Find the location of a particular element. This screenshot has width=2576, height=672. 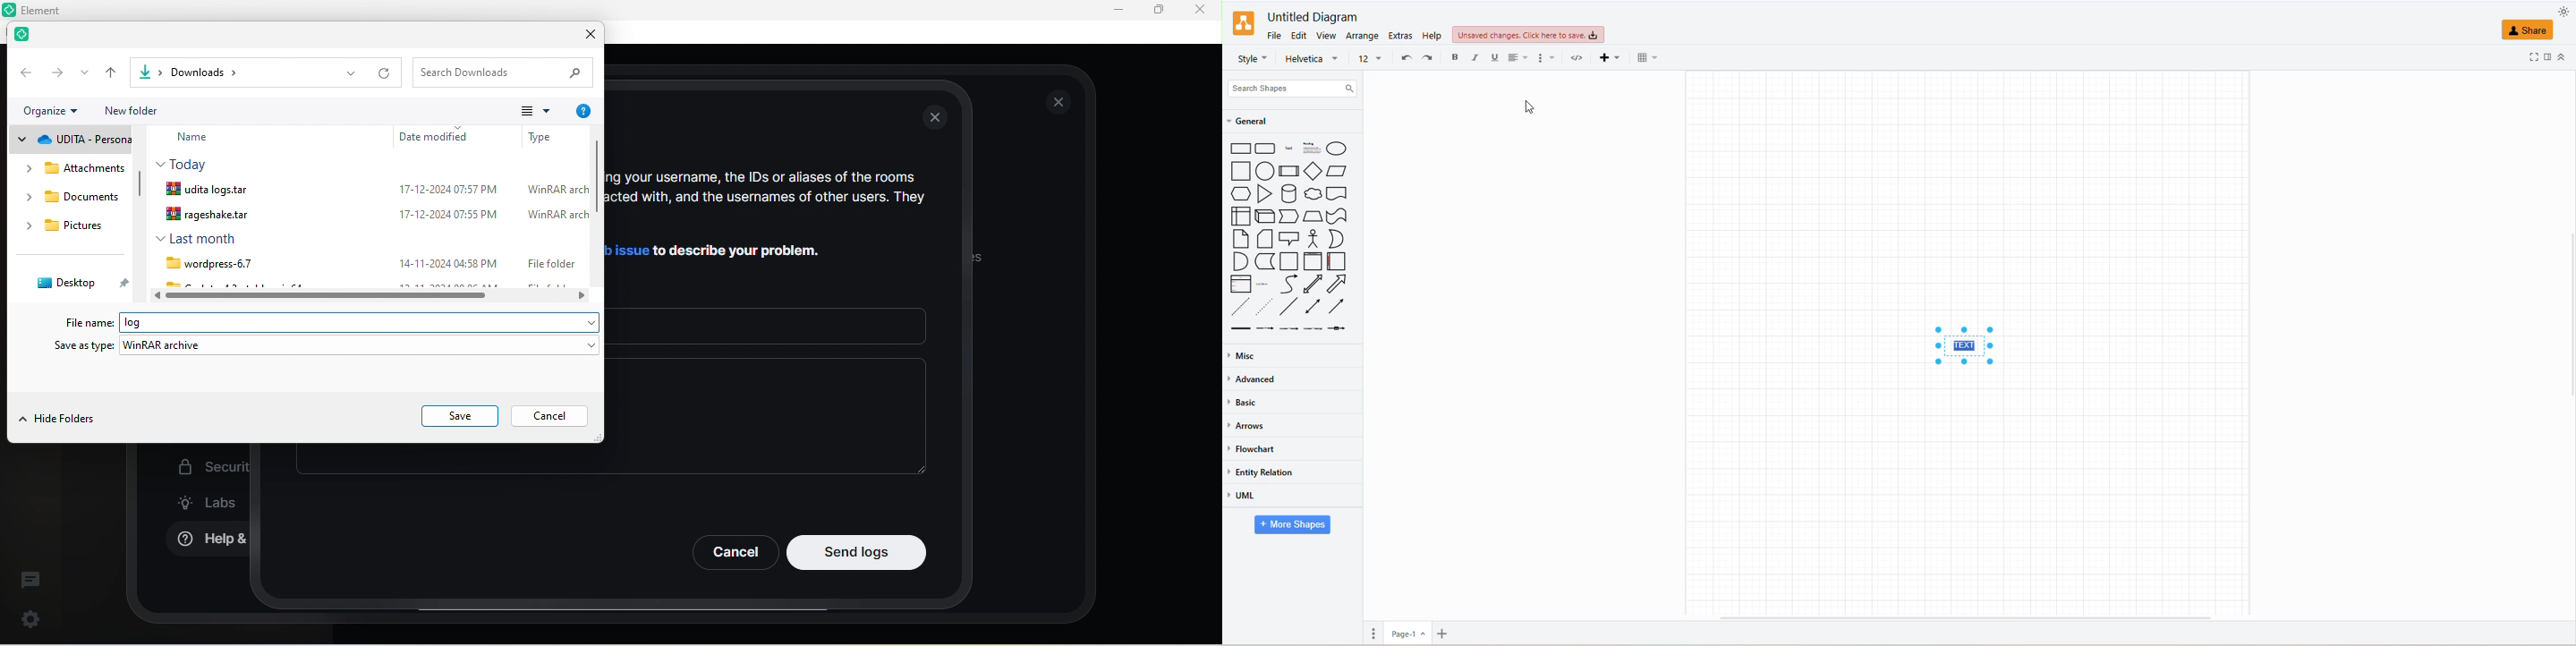

Send Logs is located at coordinates (857, 552).